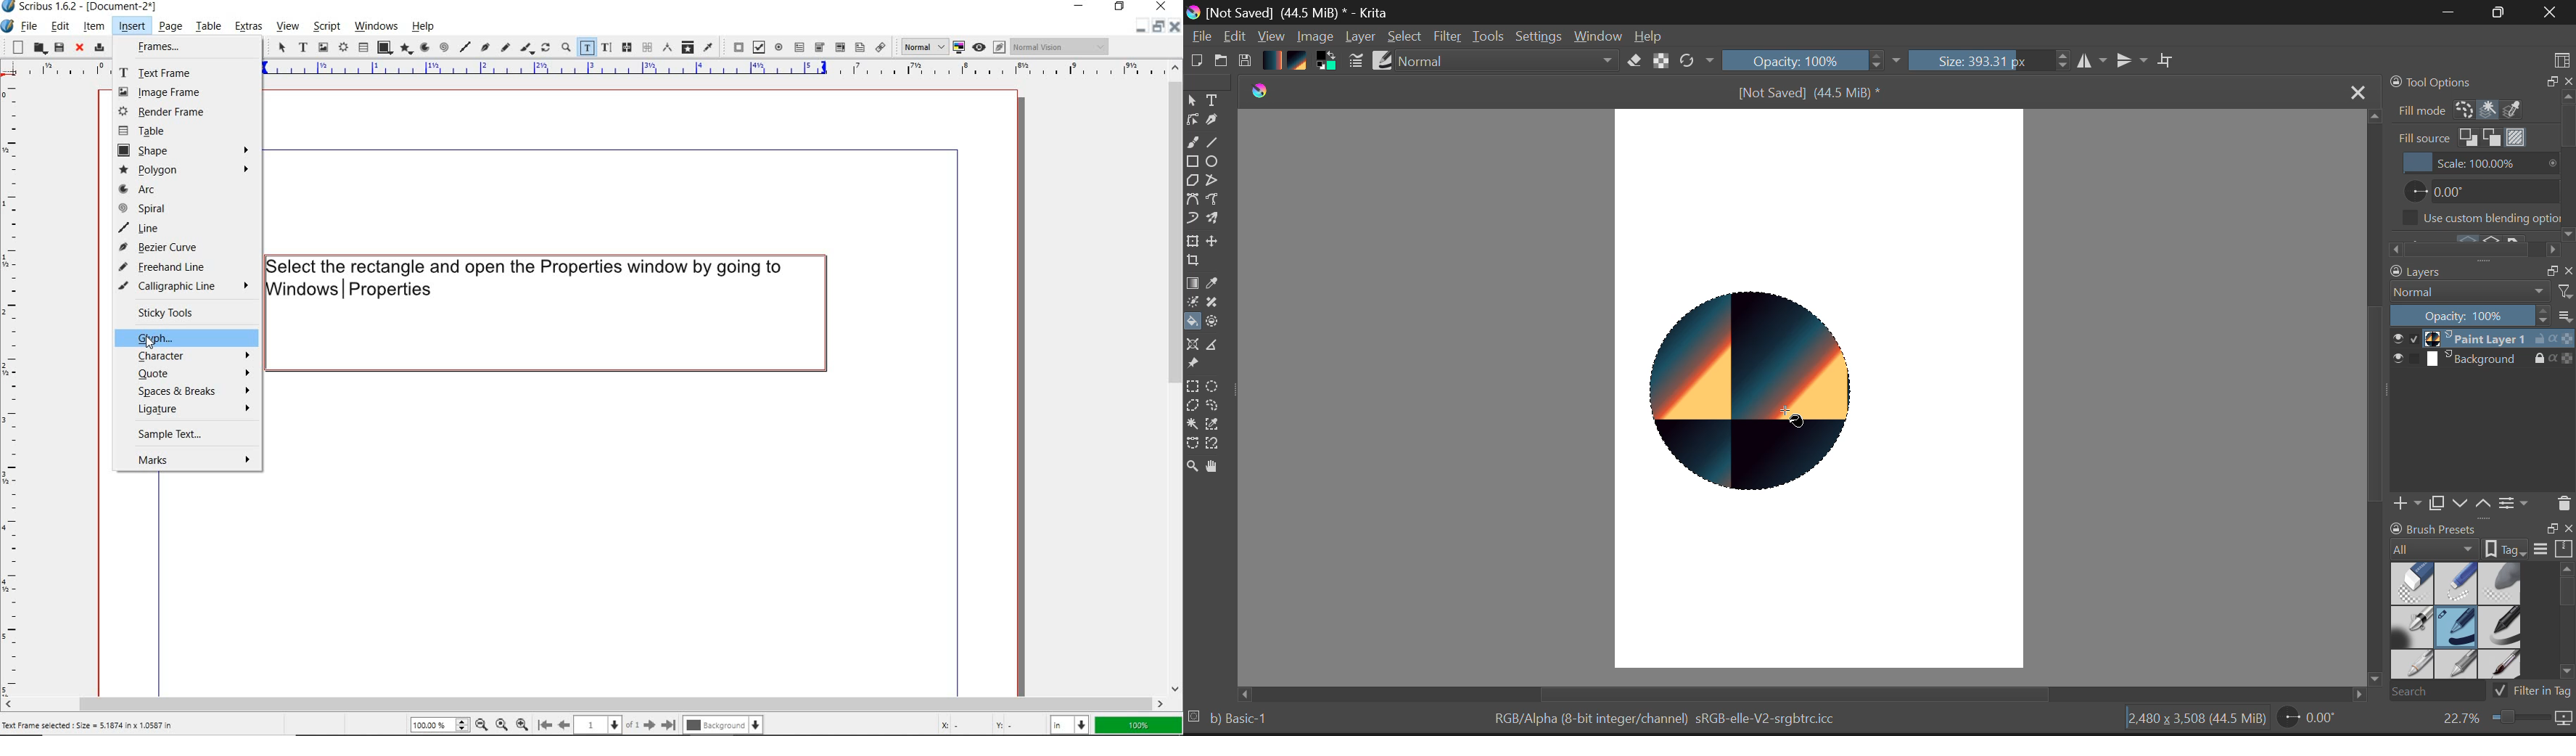 Image resolution: width=2576 pixels, height=756 pixels. Describe the element at coordinates (709, 47) in the screenshot. I see `eye dropper` at that location.